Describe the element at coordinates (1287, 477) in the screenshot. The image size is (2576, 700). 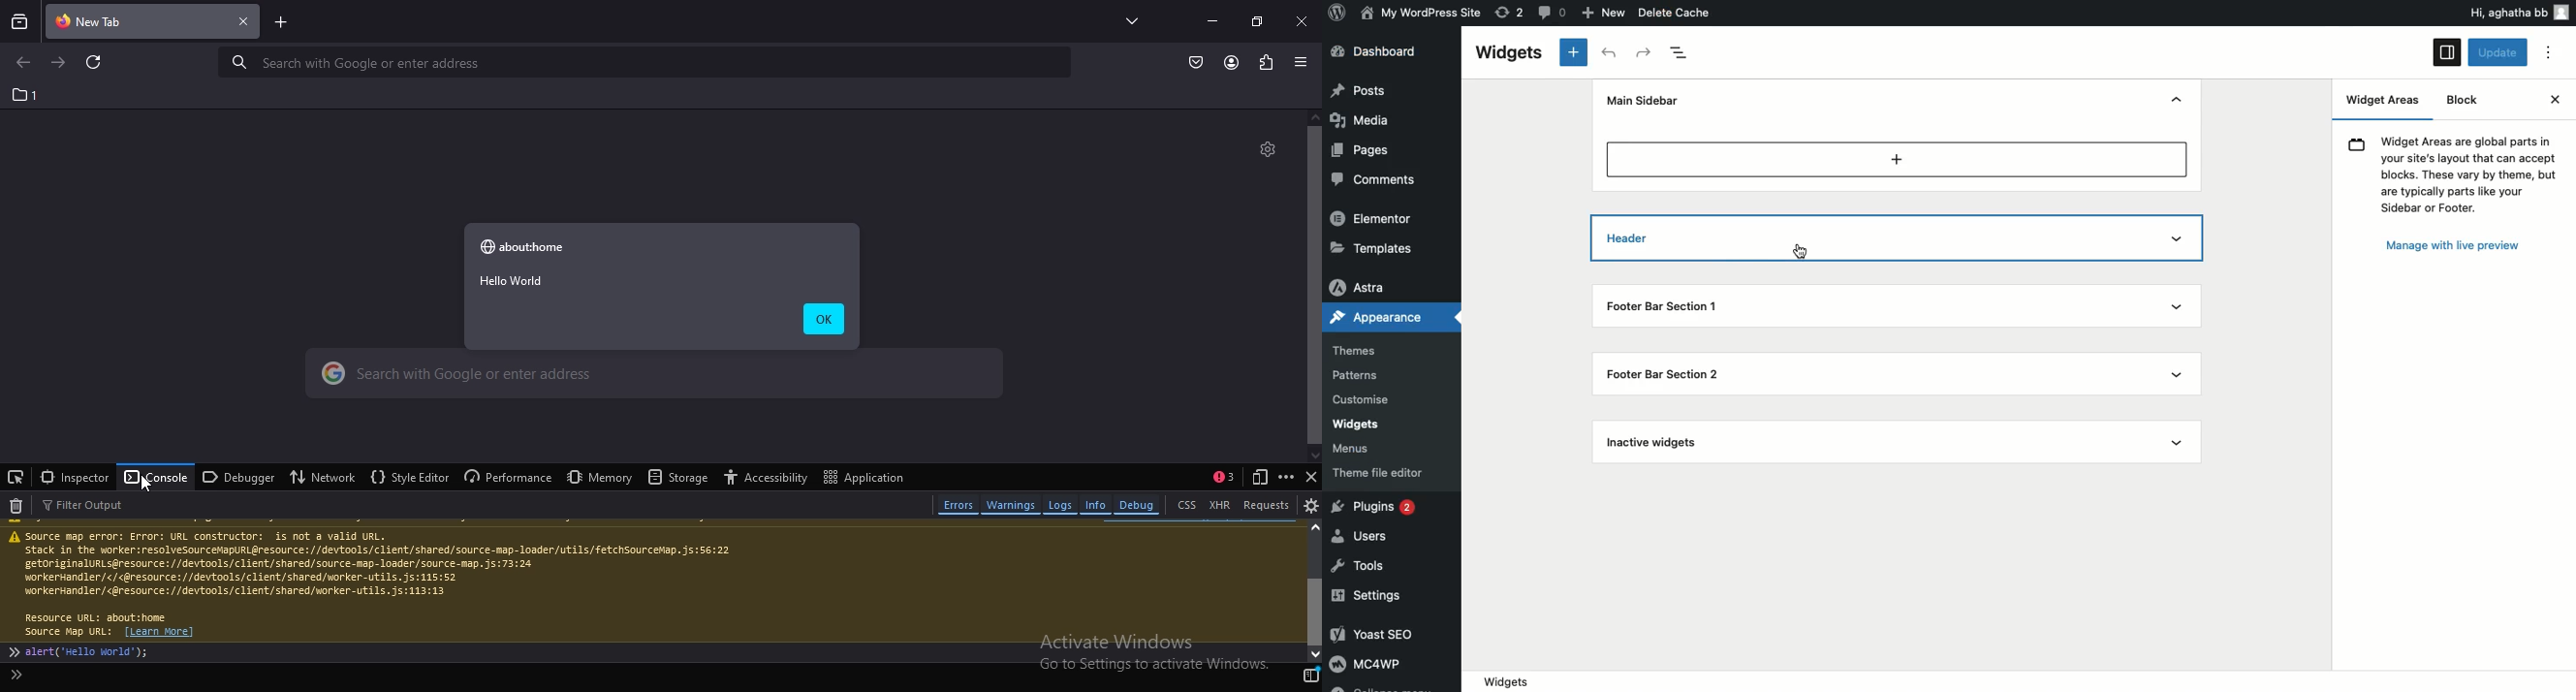
I see `customize developer tools and get help` at that location.